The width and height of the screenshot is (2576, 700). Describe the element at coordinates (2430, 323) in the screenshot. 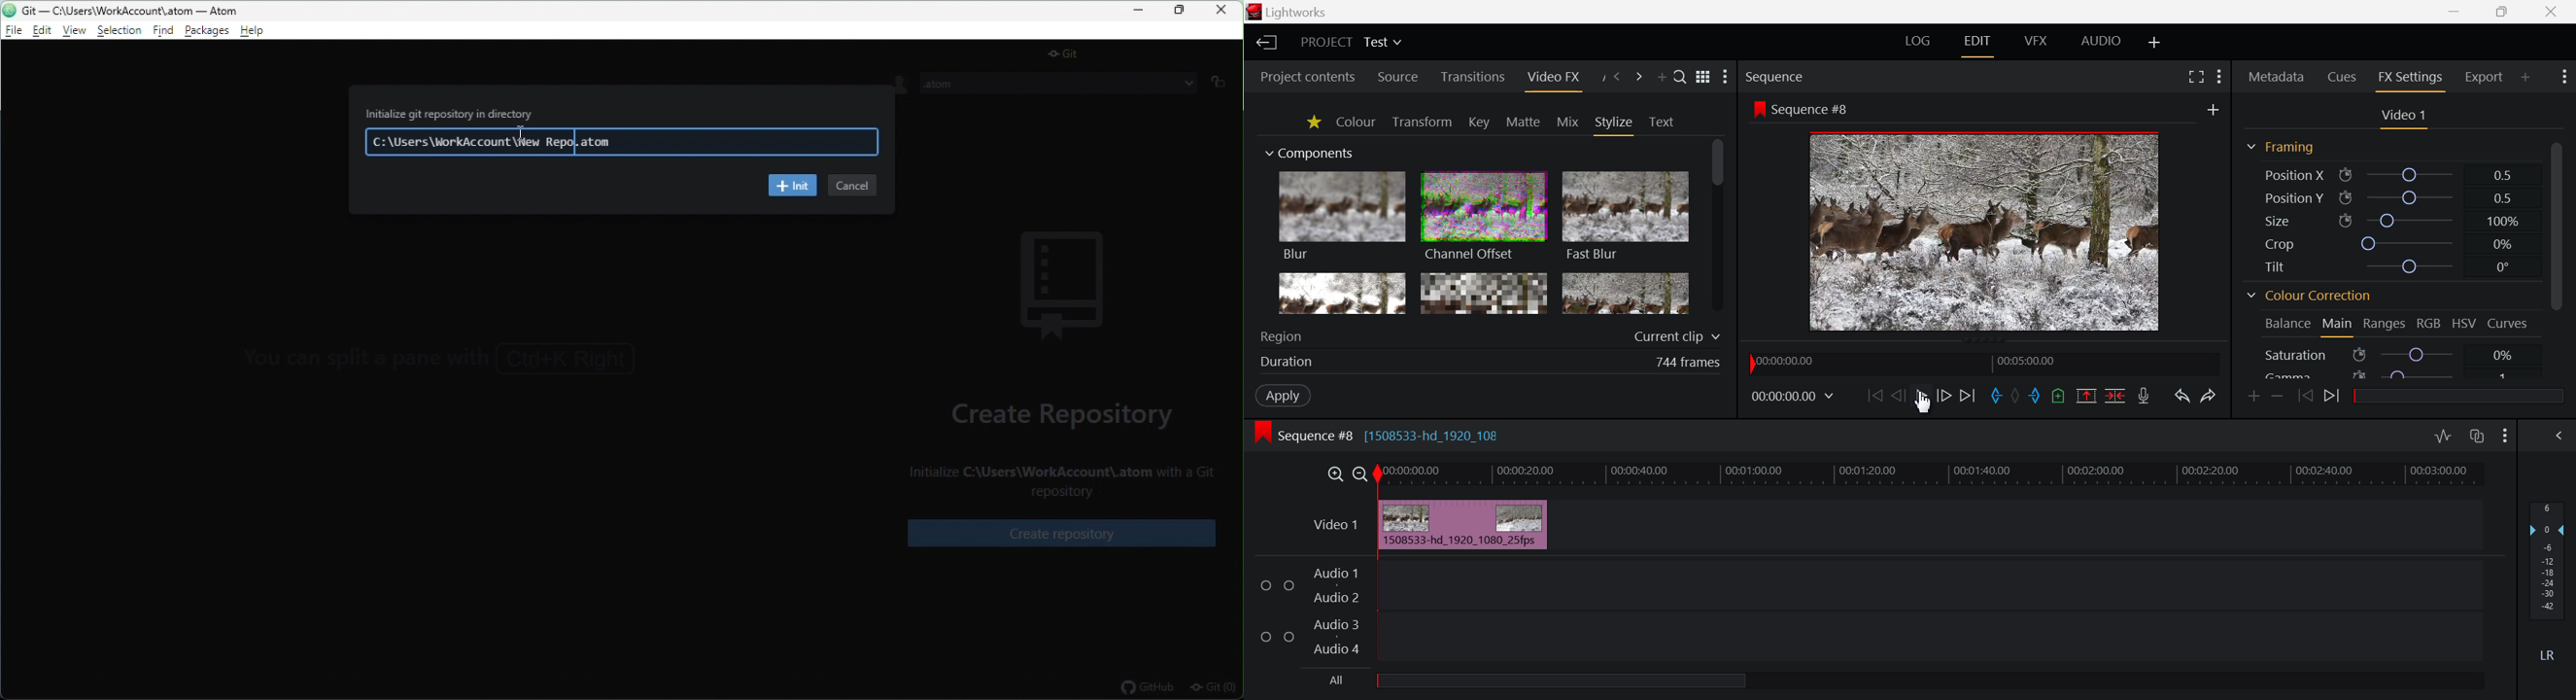

I see `RGB` at that location.